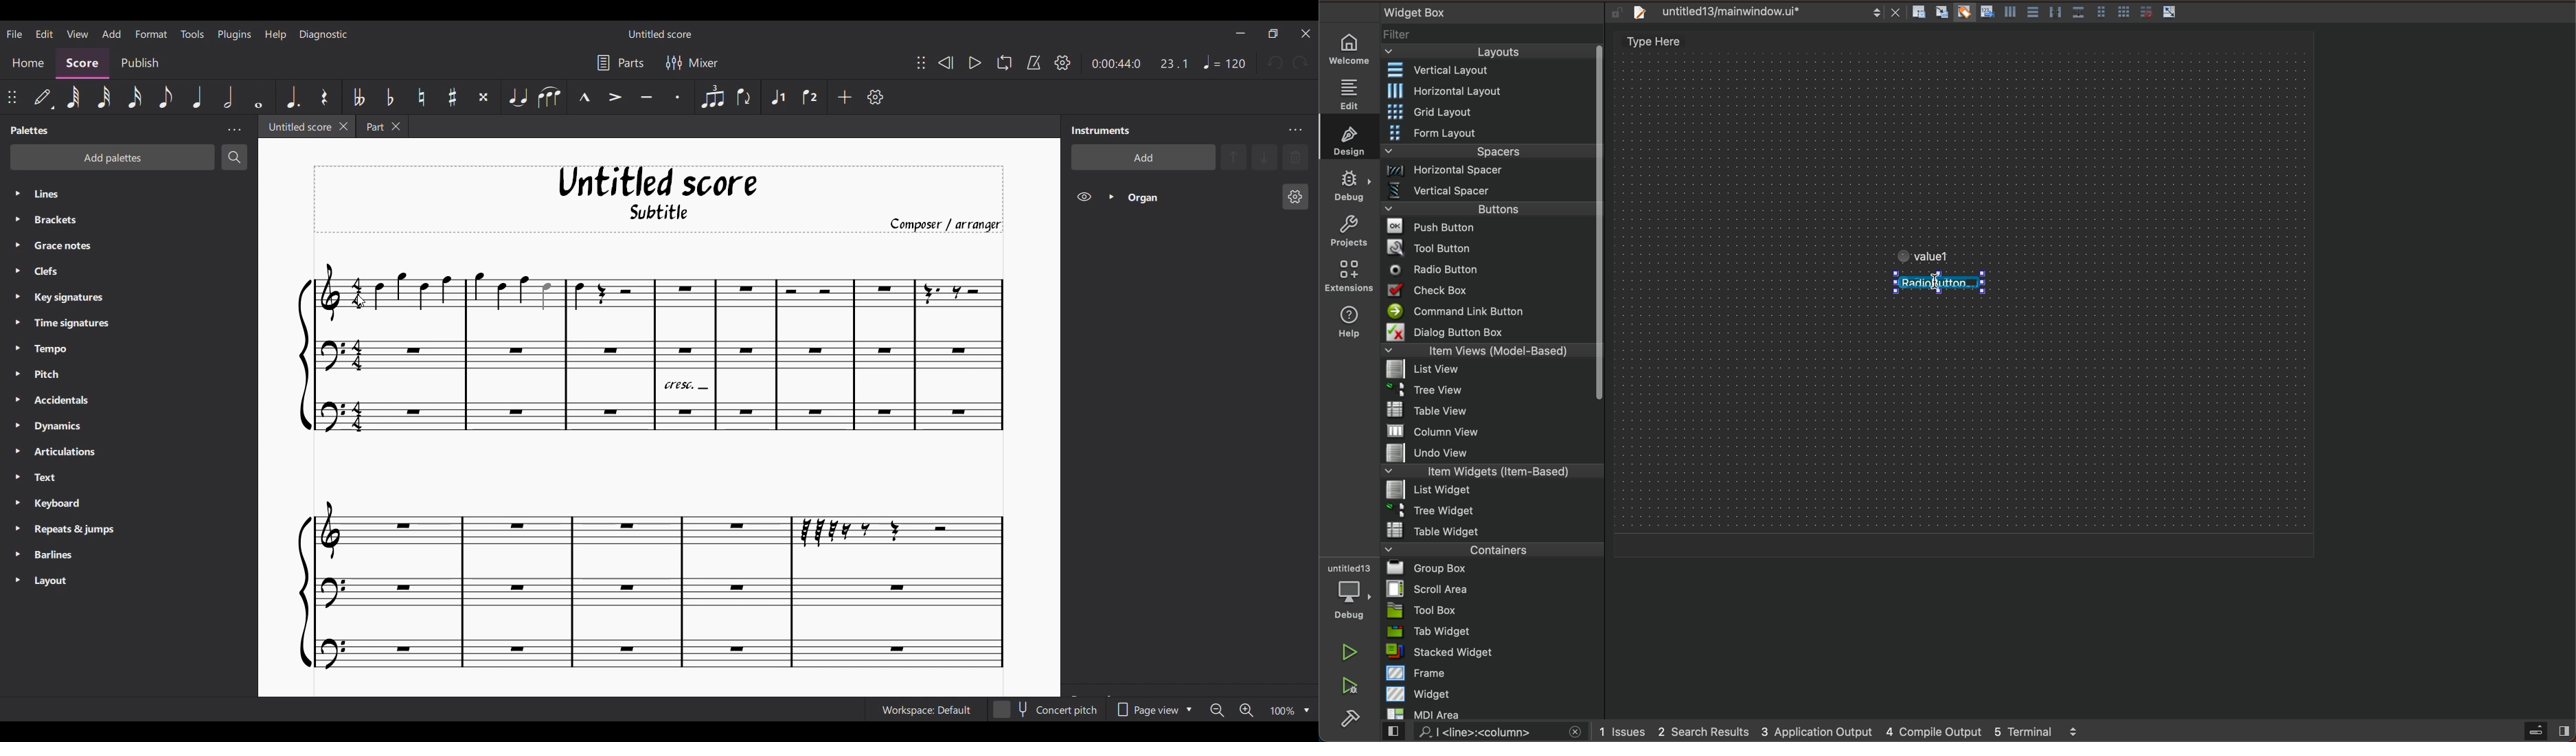  What do you see at coordinates (1350, 184) in the screenshot?
I see `debug` at bounding box center [1350, 184].